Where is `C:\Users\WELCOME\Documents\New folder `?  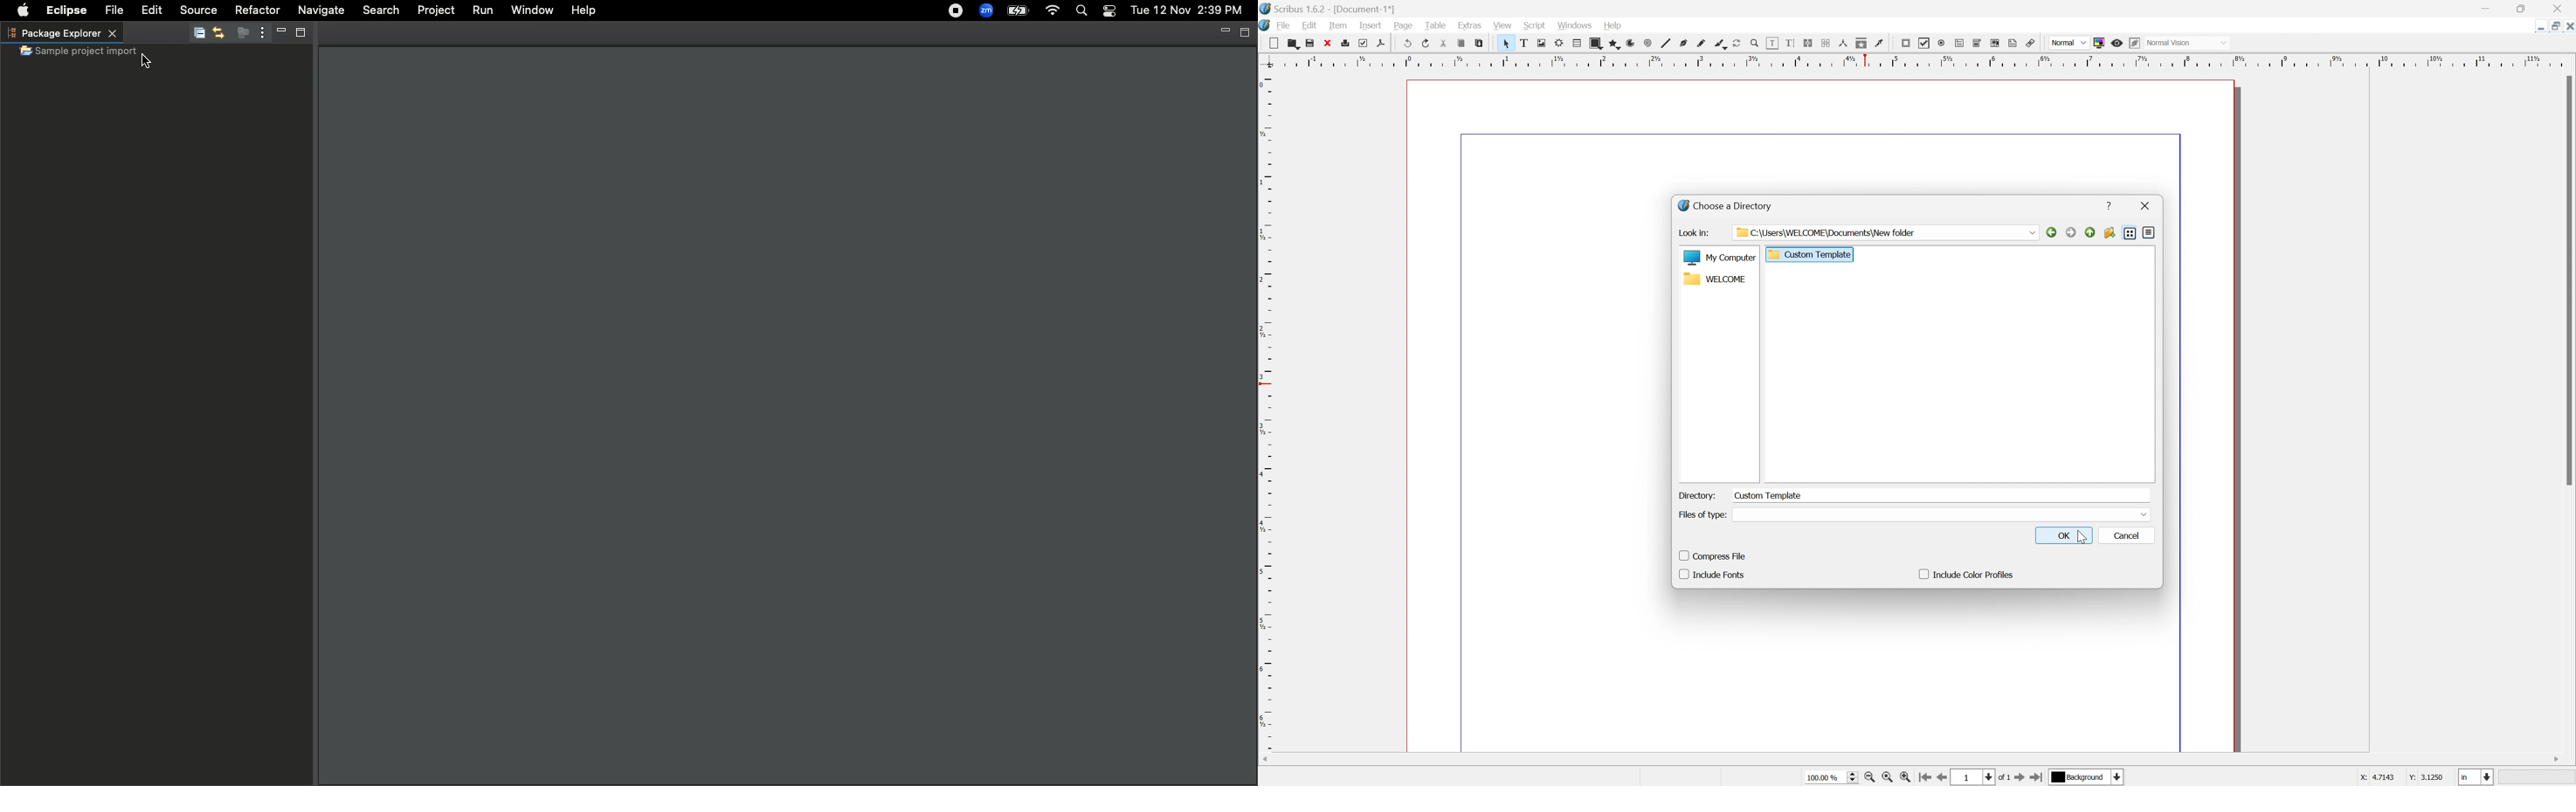
C:\Users\WELCOME\Documents\New folder  is located at coordinates (1896, 232).